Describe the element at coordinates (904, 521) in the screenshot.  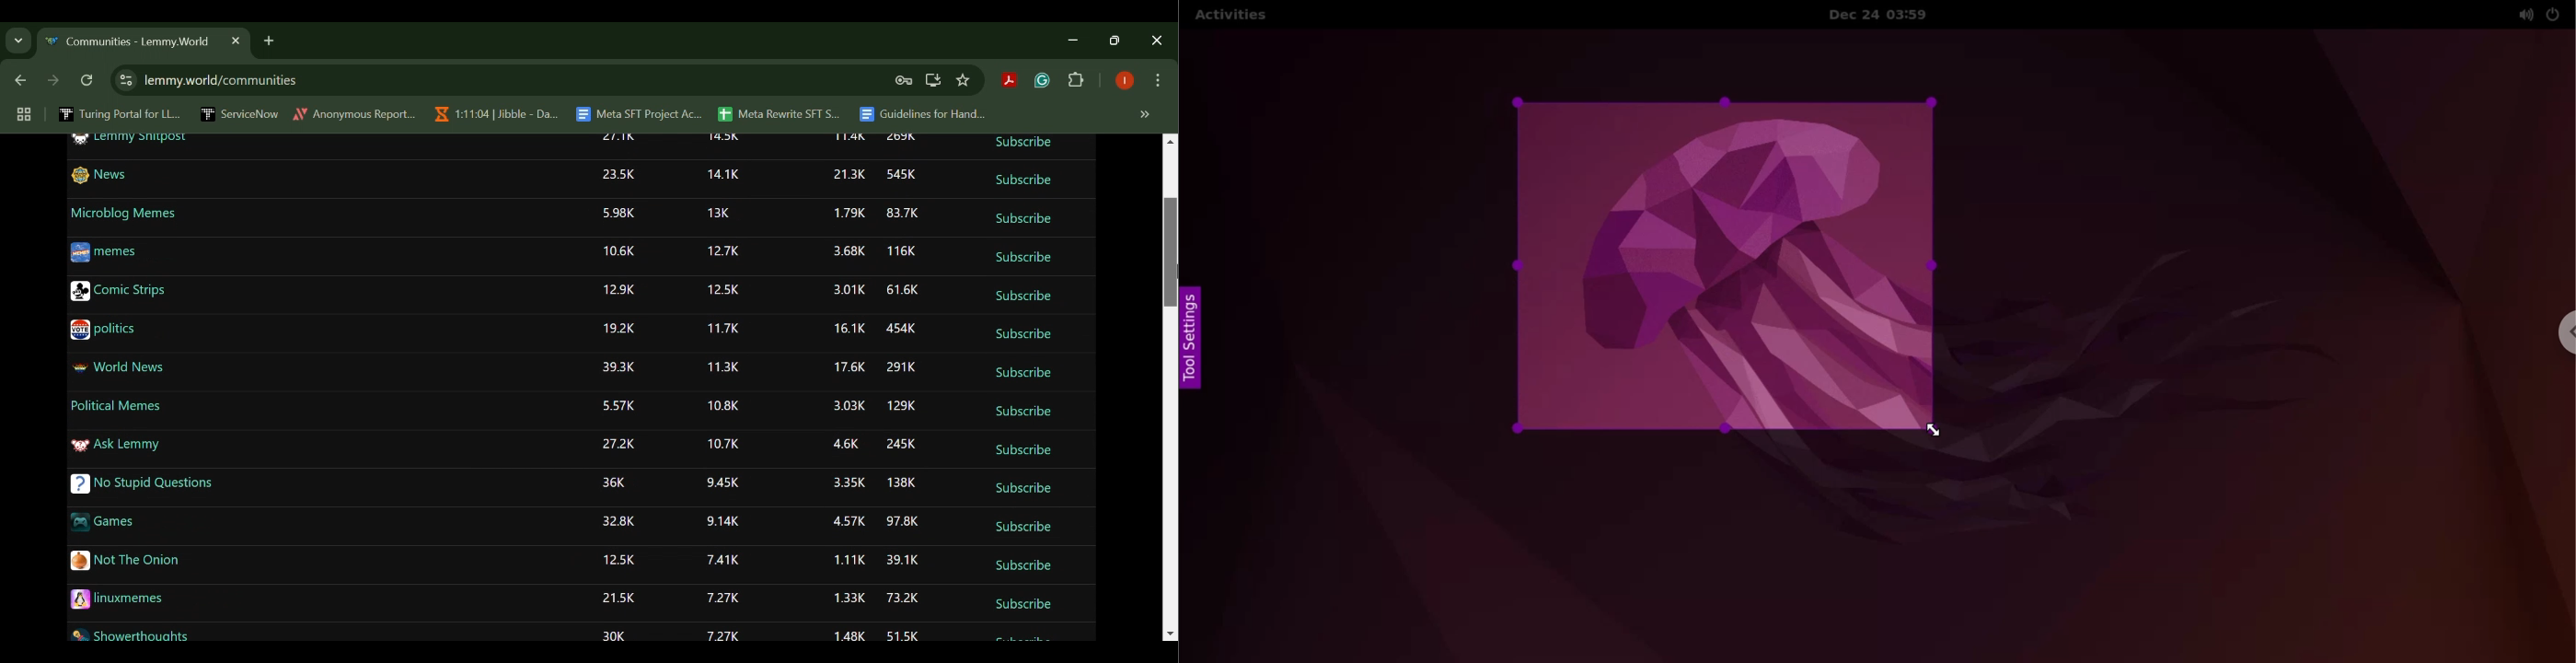
I see `97.8K` at that location.